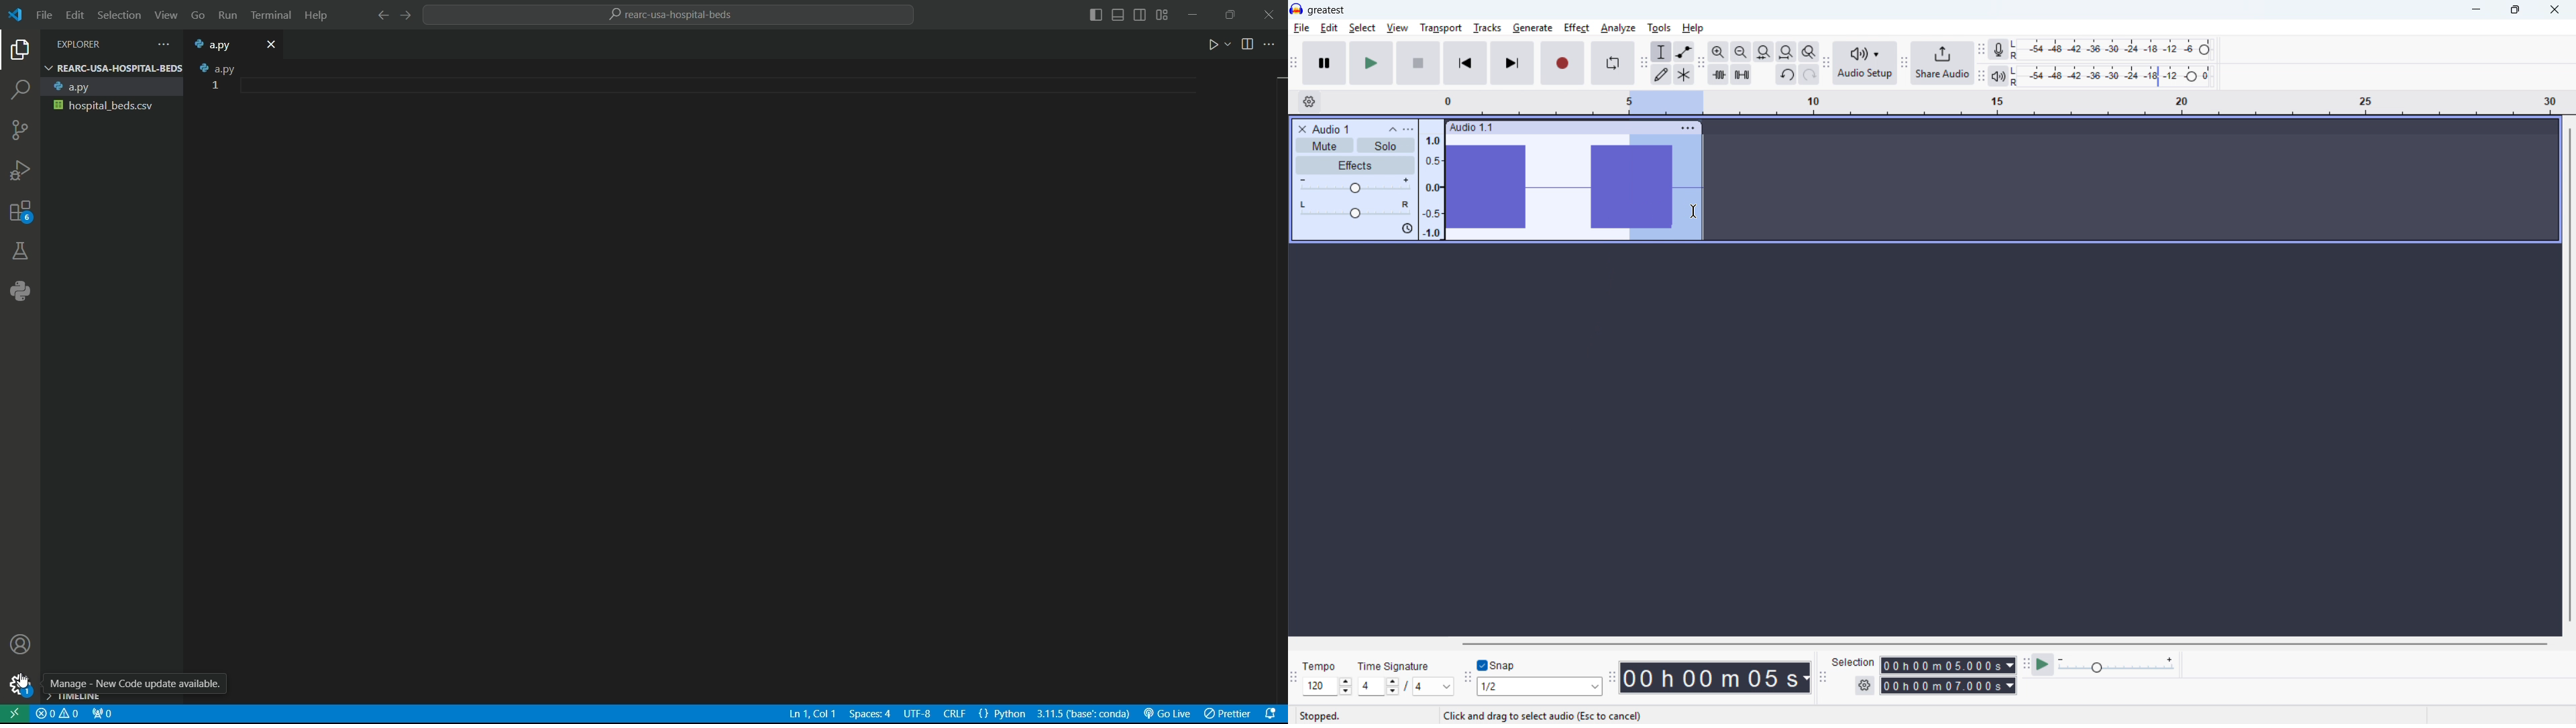 The image size is (2576, 728). What do you see at coordinates (1684, 75) in the screenshot?
I see `Multi tool ` at bounding box center [1684, 75].